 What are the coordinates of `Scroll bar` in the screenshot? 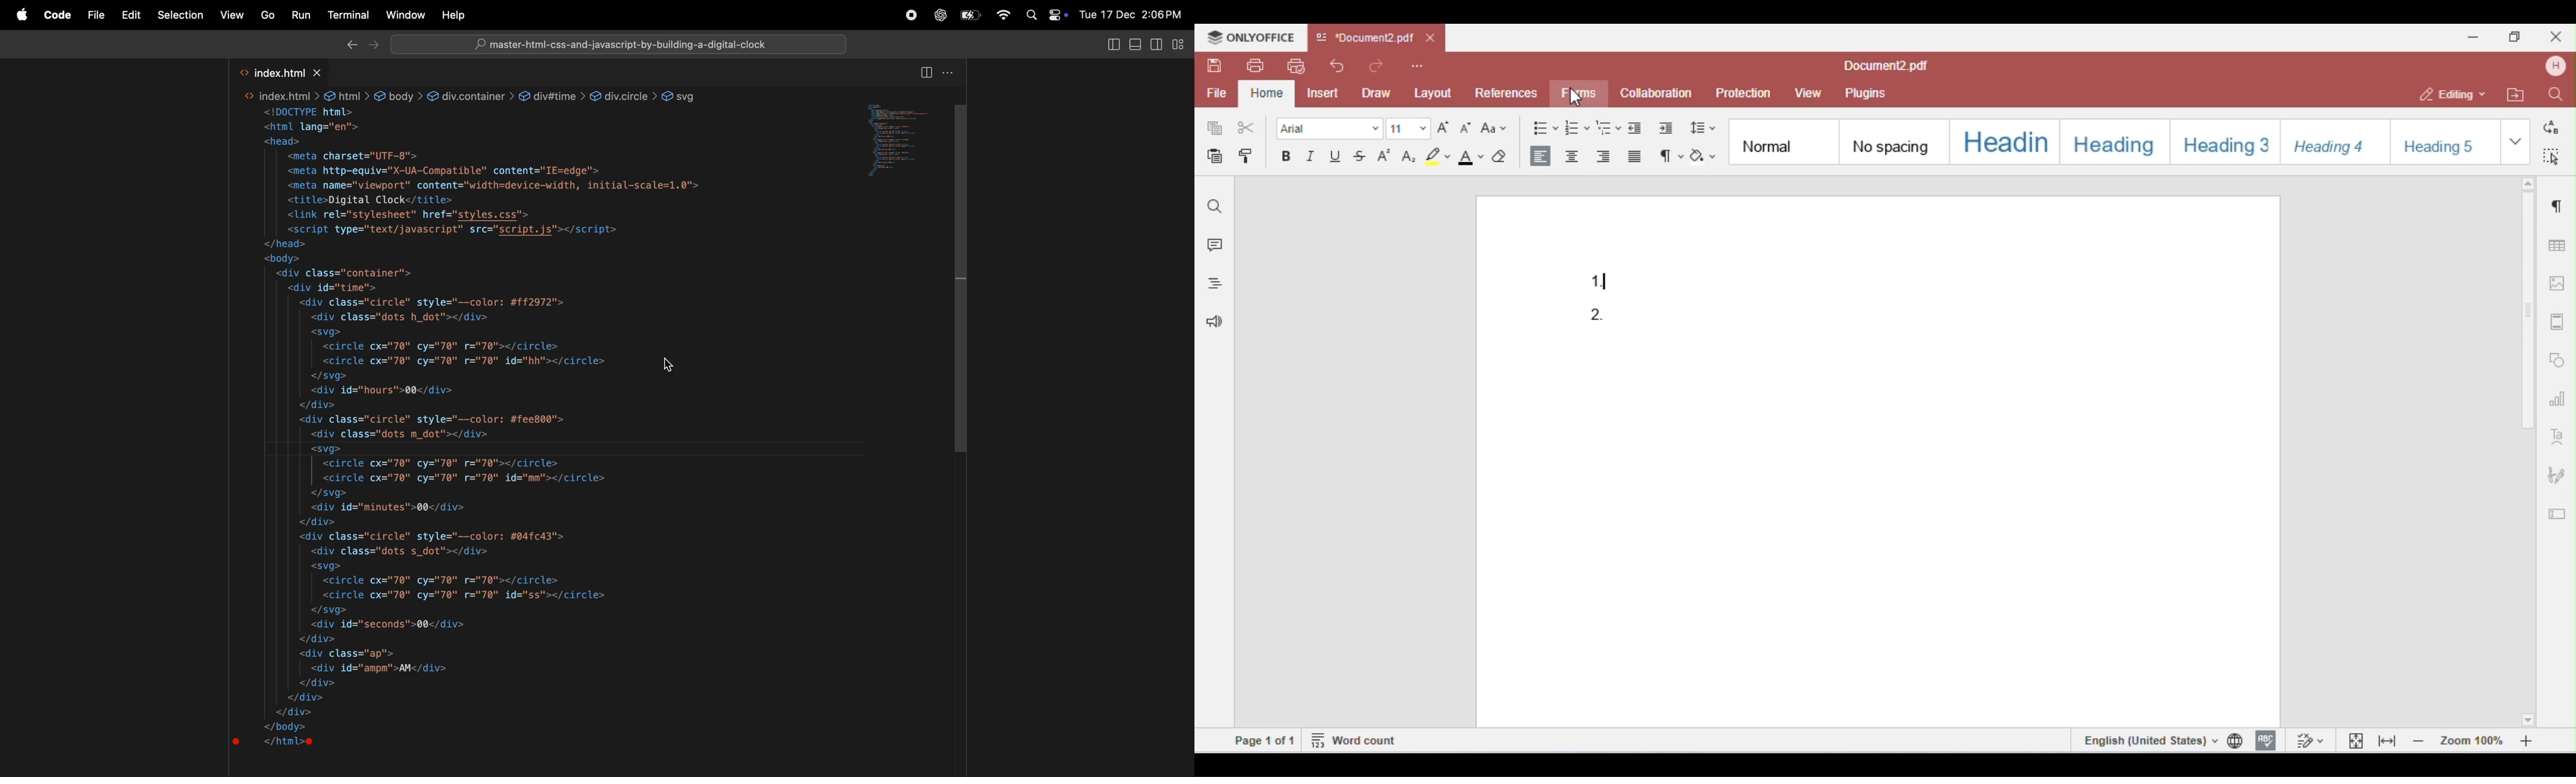 It's located at (966, 277).